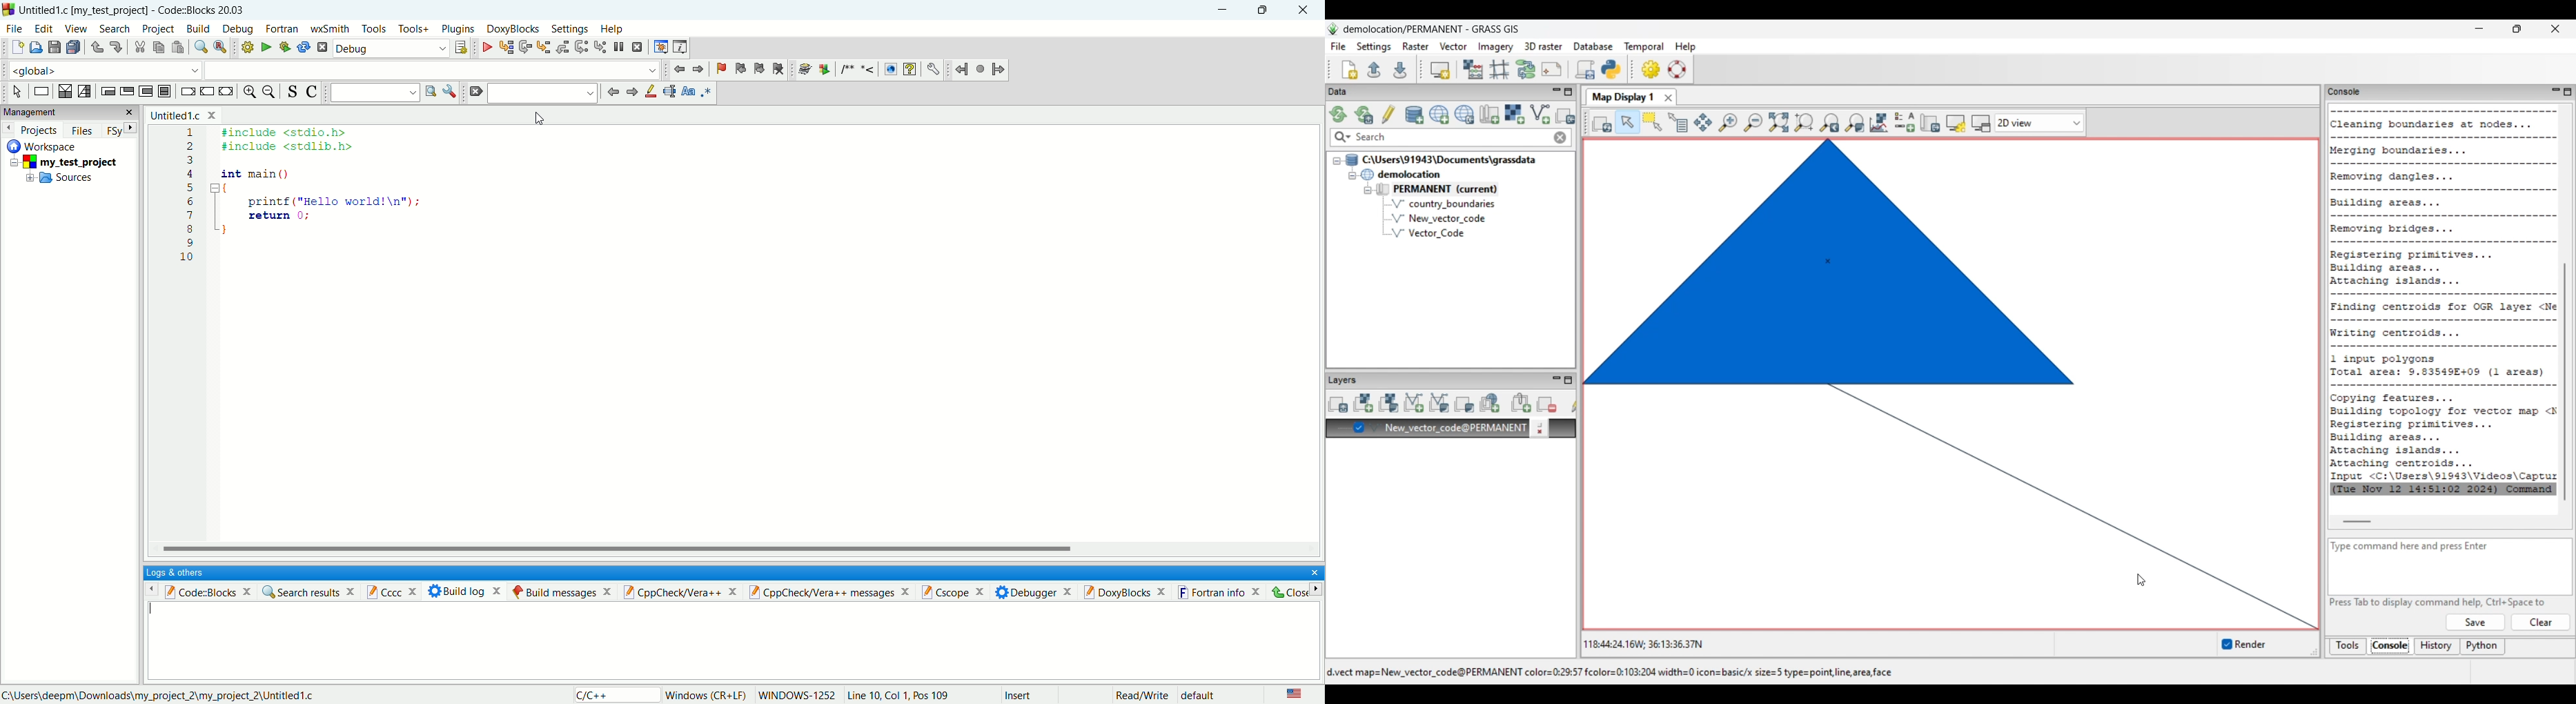 The height and width of the screenshot is (728, 2576). Describe the element at coordinates (699, 68) in the screenshot. I see `jump forward` at that location.